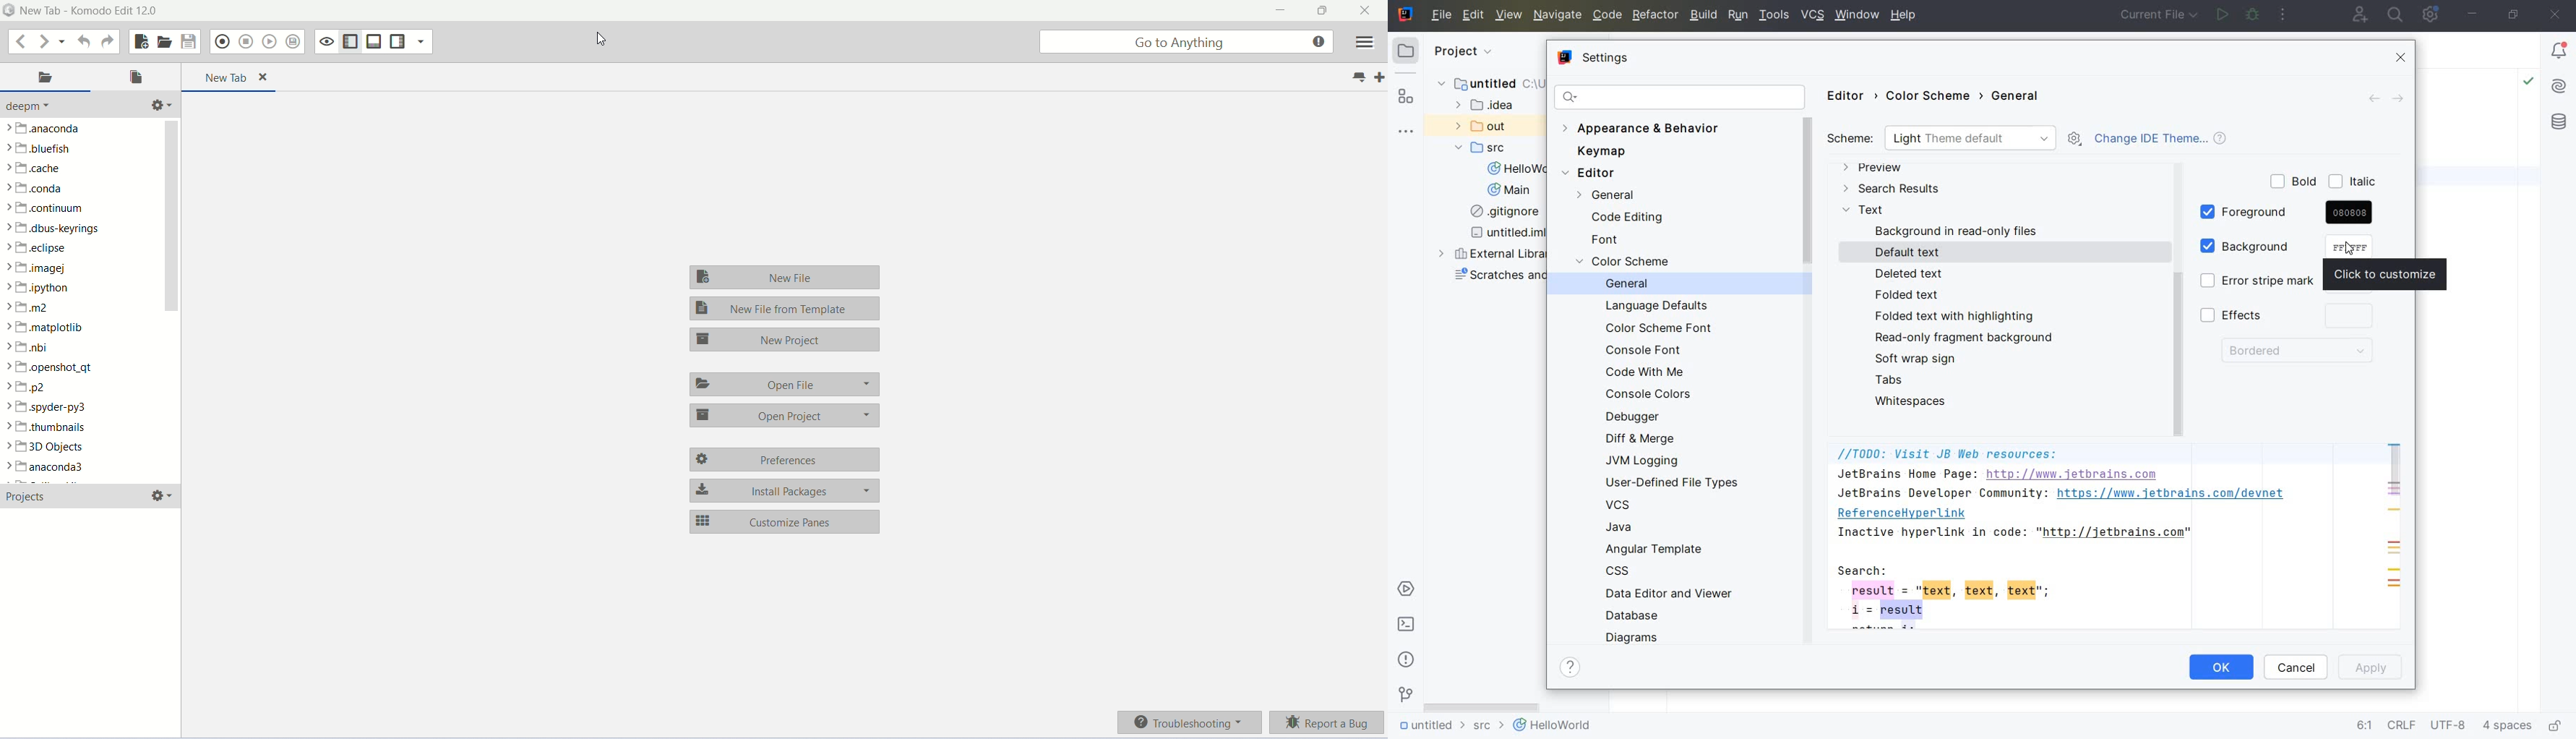  Describe the element at coordinates (2068, 539) in the screenshot. I see `JB Web resources` at that location.